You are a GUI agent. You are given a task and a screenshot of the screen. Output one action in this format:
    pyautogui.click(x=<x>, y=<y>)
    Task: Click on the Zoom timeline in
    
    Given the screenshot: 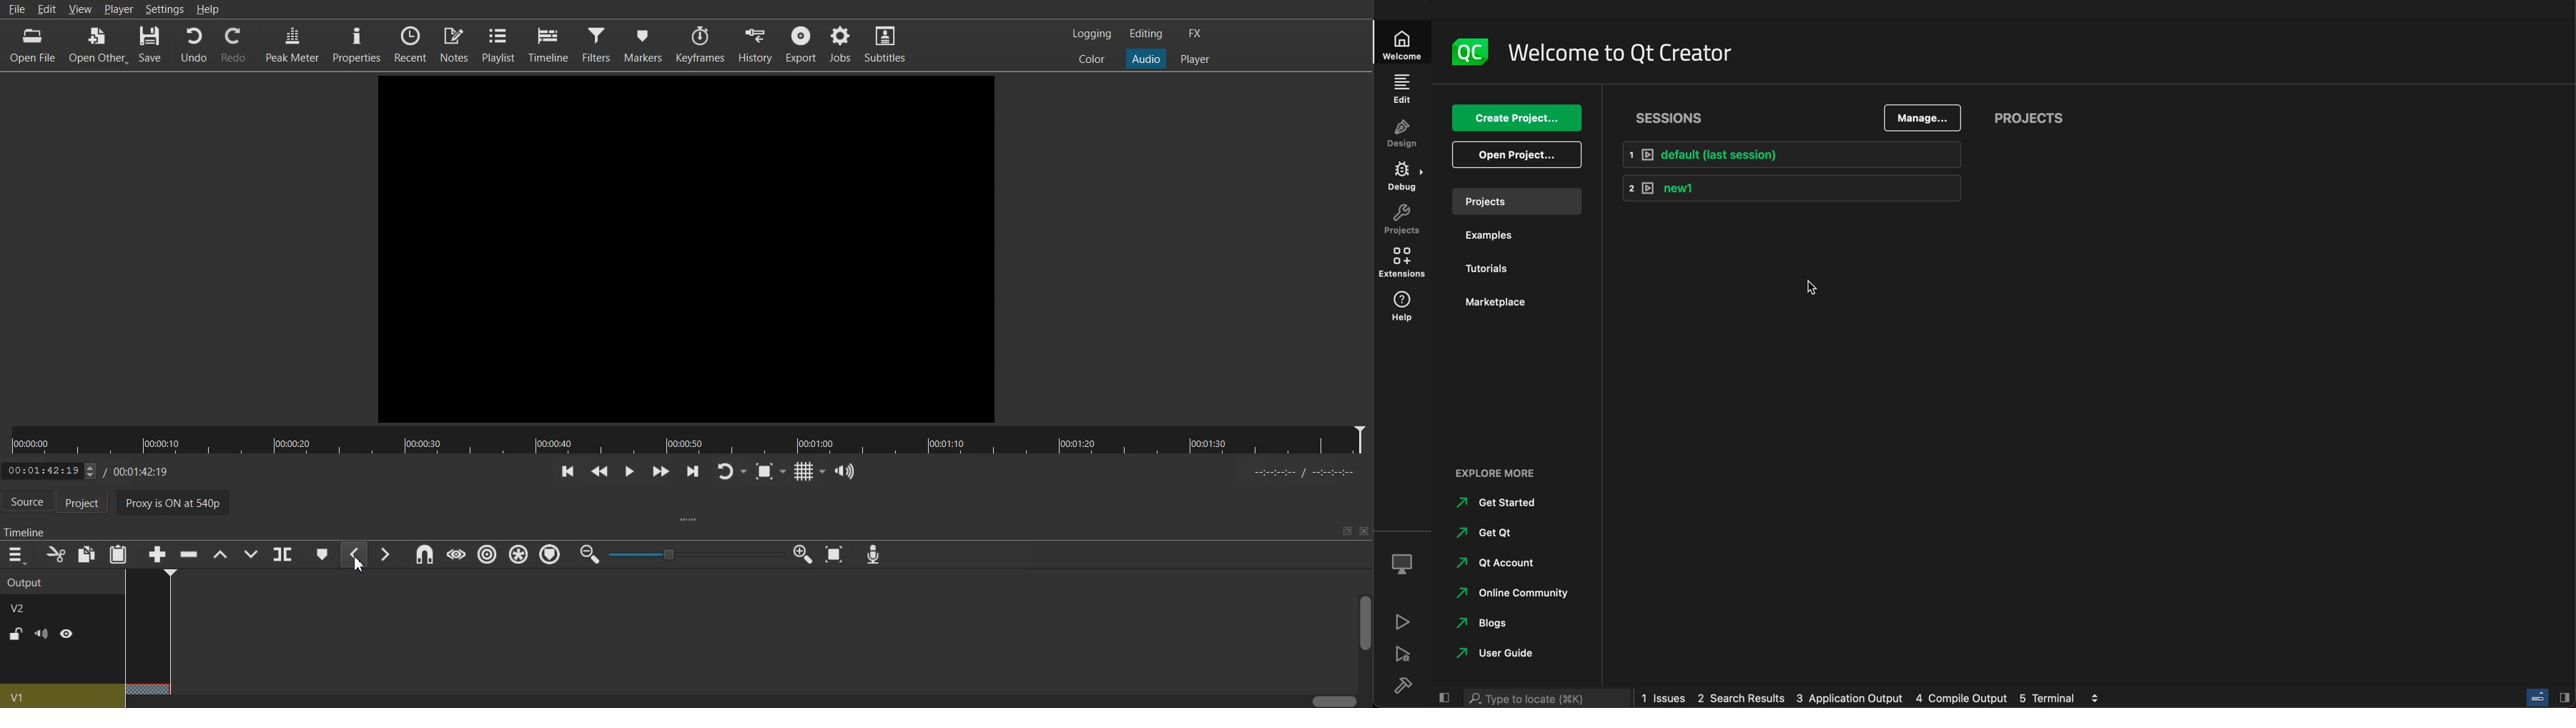 What is the action you would take?
    pyautogui.click(x=804, y=554)
    